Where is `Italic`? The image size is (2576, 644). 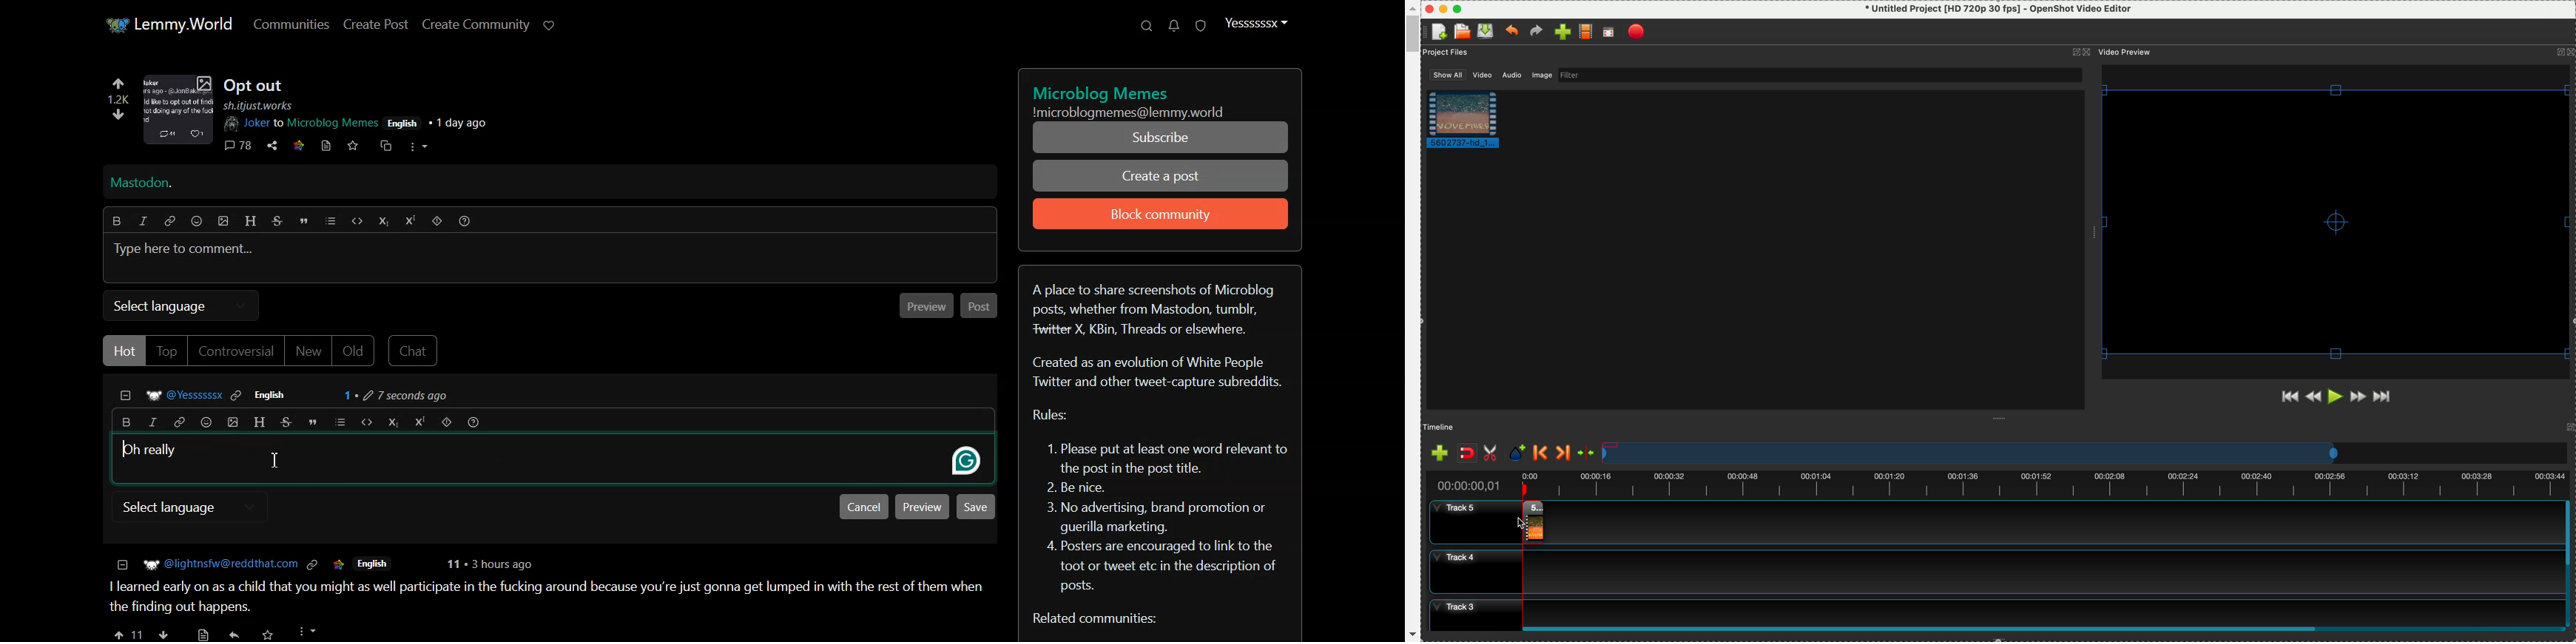 Italic is located at coordinates (142, 220).